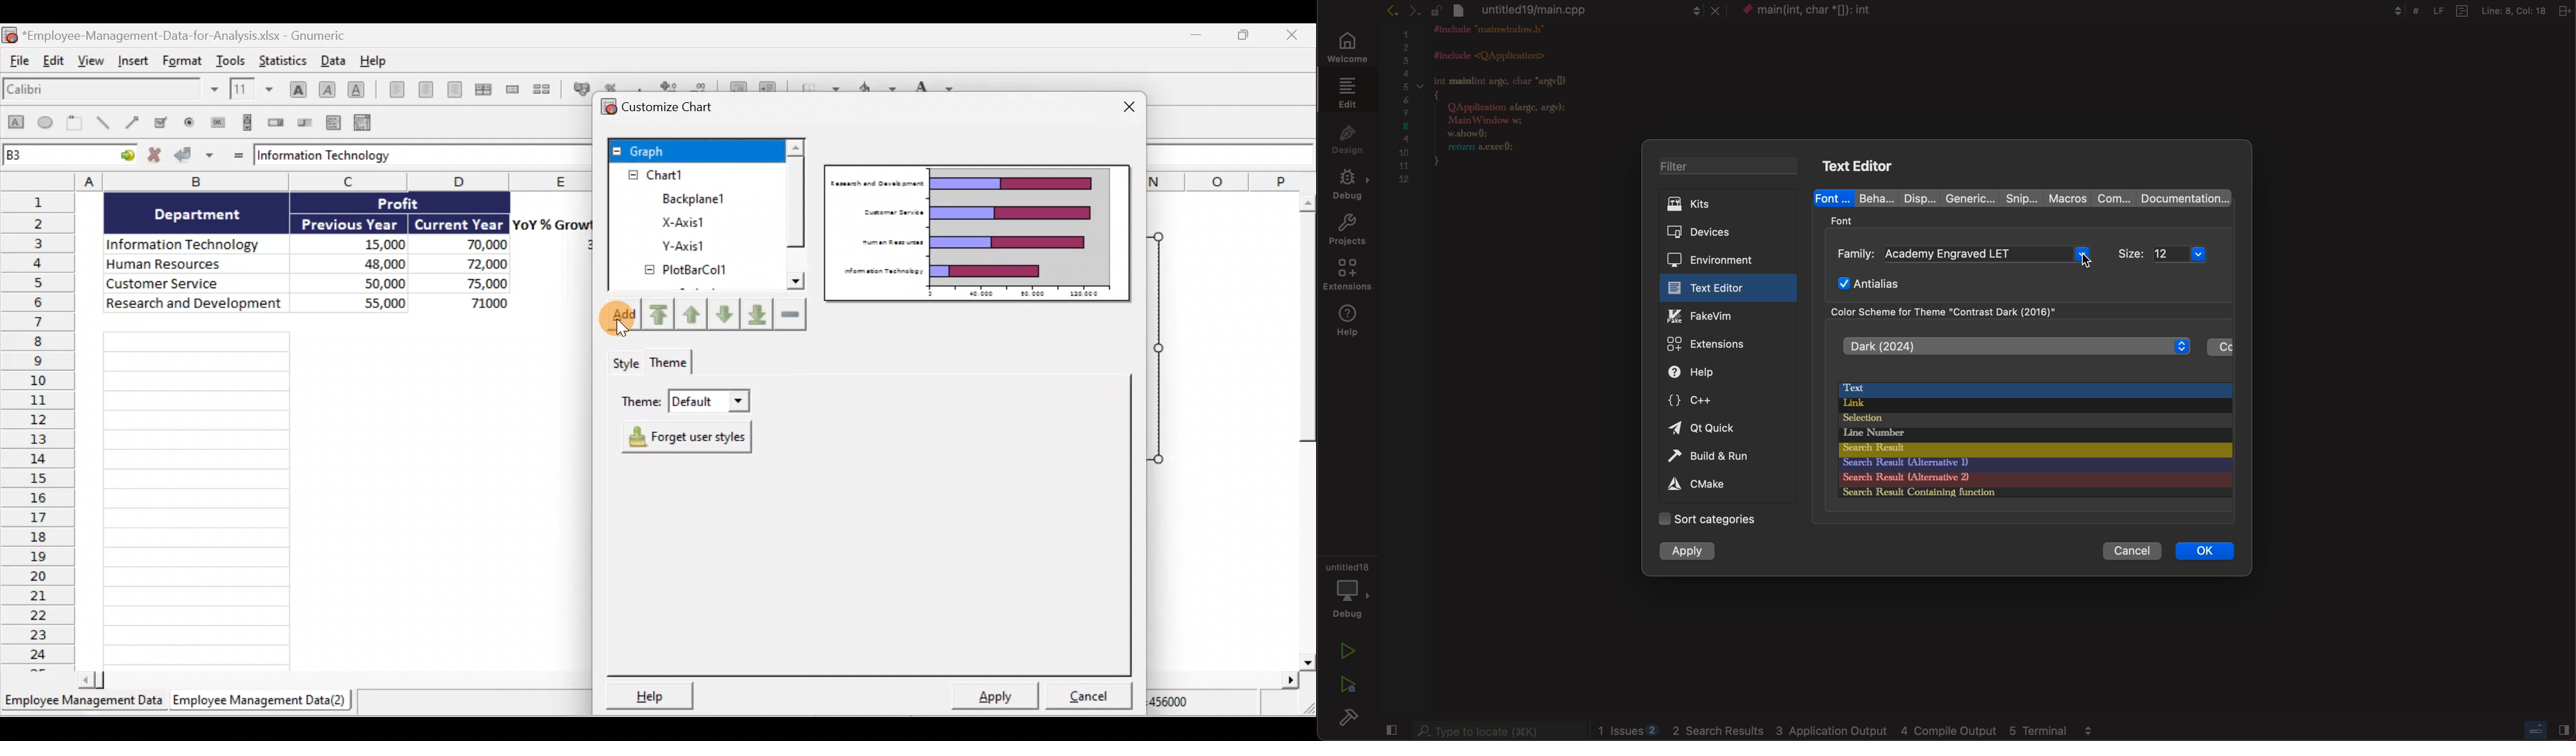  I want to click on Create a slider, so click(303, 124).